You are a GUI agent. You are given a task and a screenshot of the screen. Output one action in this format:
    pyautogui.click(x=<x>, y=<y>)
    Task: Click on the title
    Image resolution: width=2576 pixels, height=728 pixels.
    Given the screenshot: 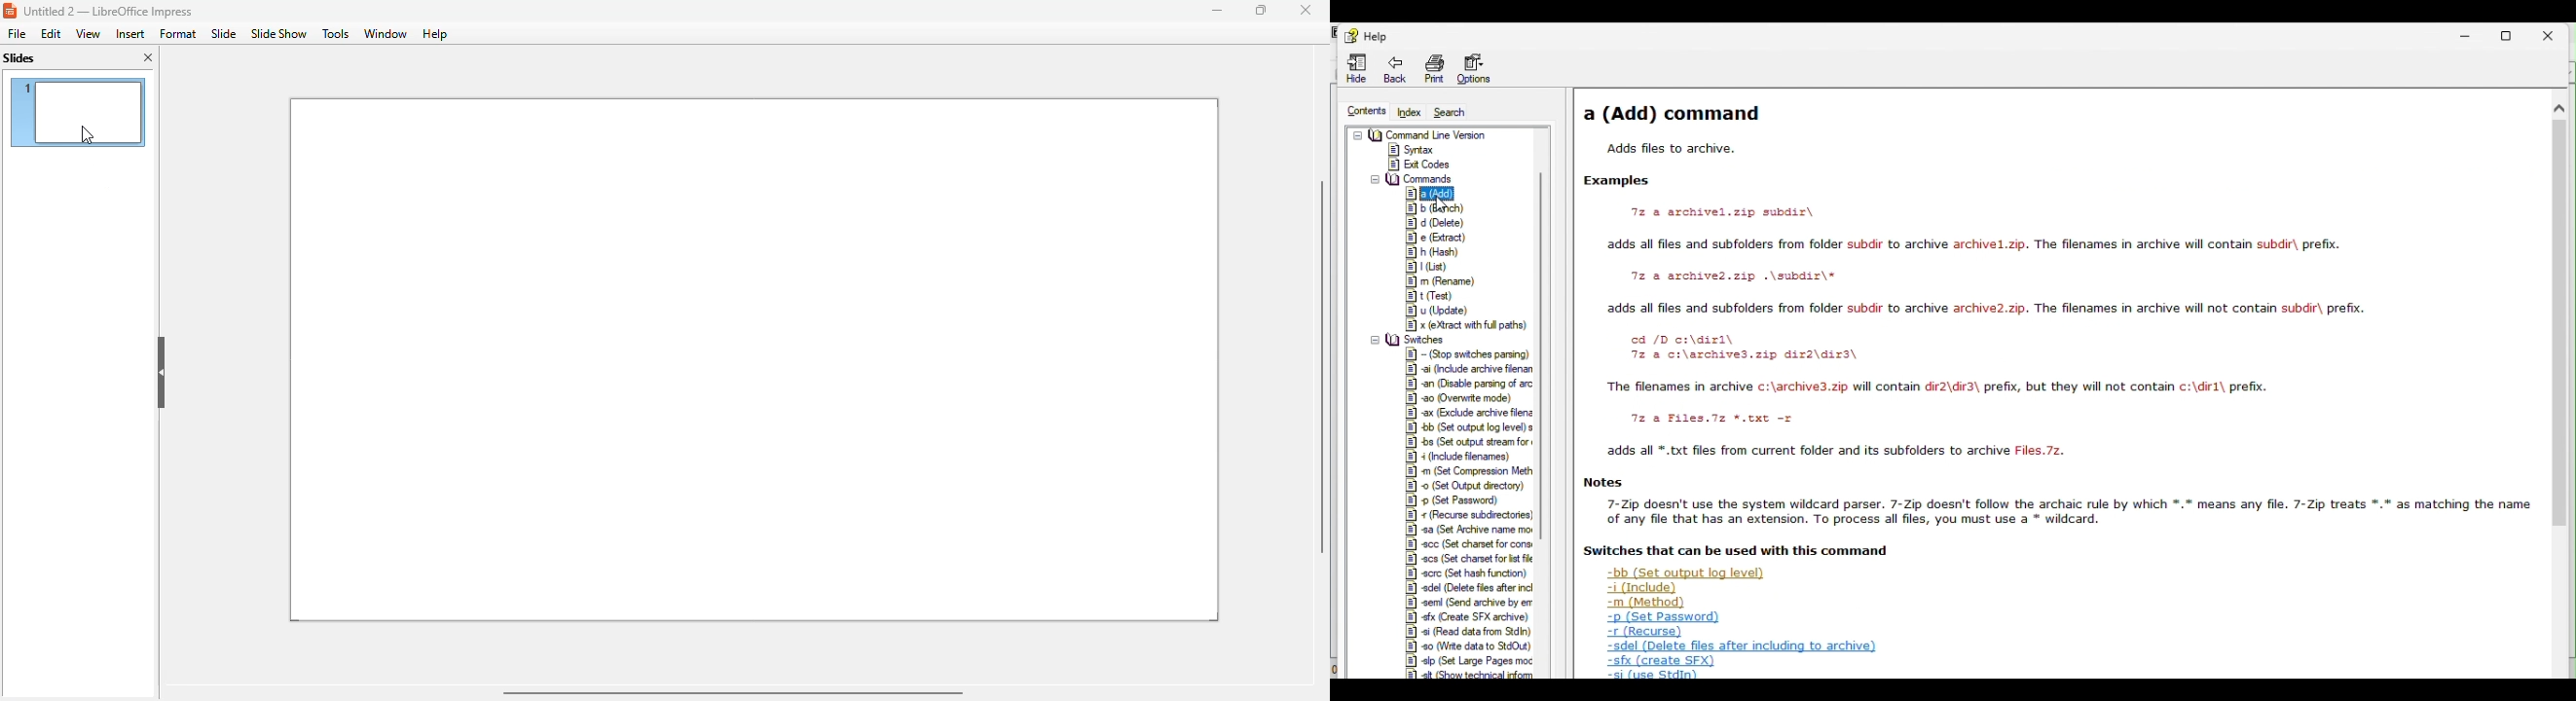 What is the action you would take?
    pyautogui.click(x=107, y=12)
    